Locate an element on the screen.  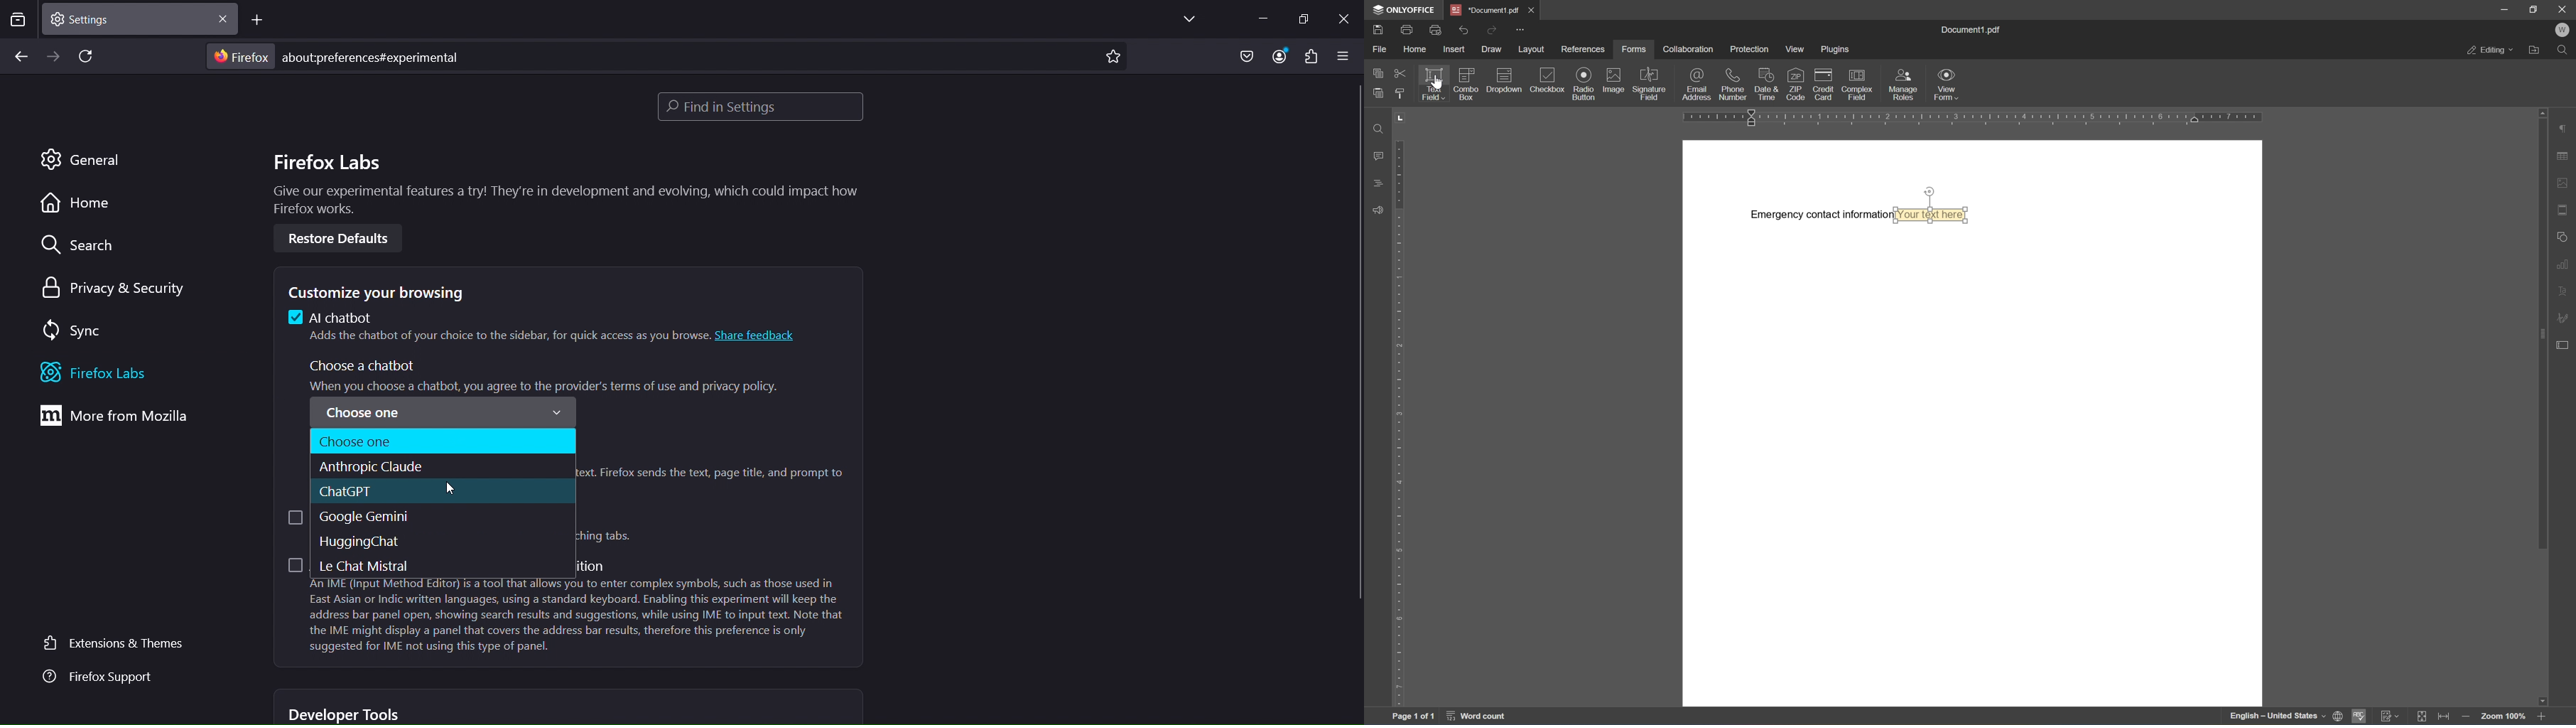
ruler is located at coordinates (1978, 118).